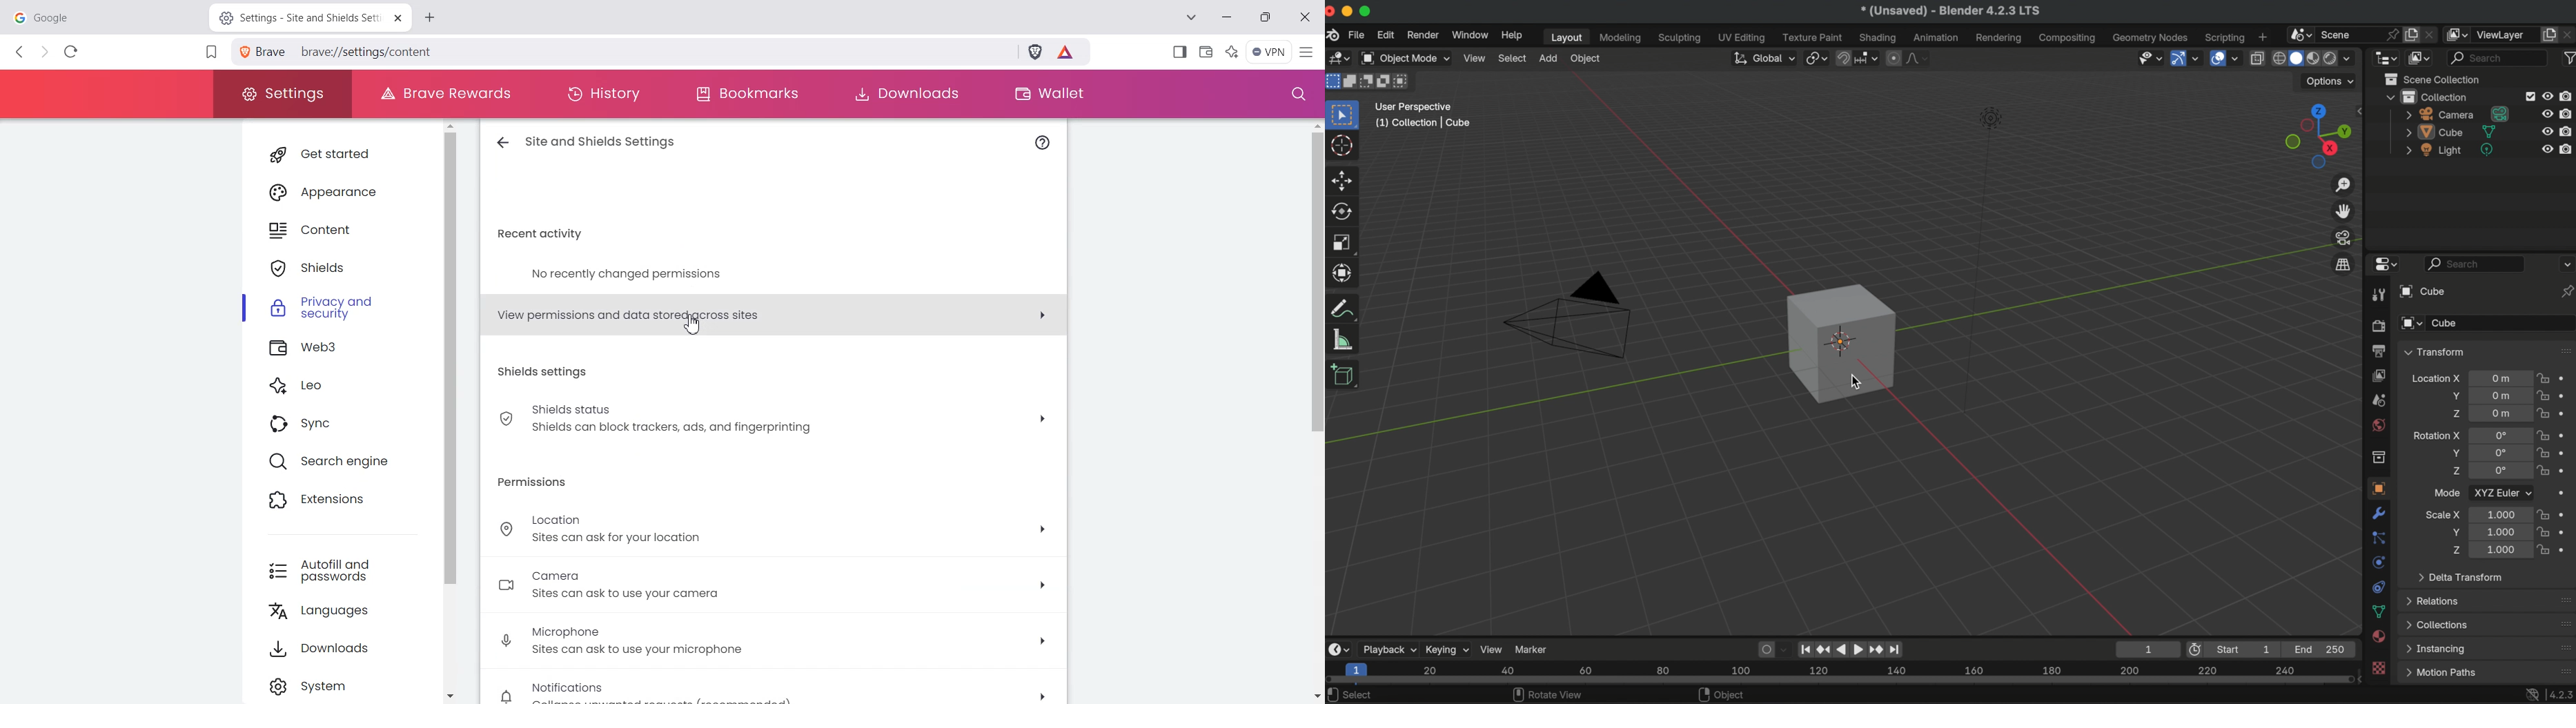  Describe the element at coordinates (1587, 59) in the screenshot. I see `object` at that location.